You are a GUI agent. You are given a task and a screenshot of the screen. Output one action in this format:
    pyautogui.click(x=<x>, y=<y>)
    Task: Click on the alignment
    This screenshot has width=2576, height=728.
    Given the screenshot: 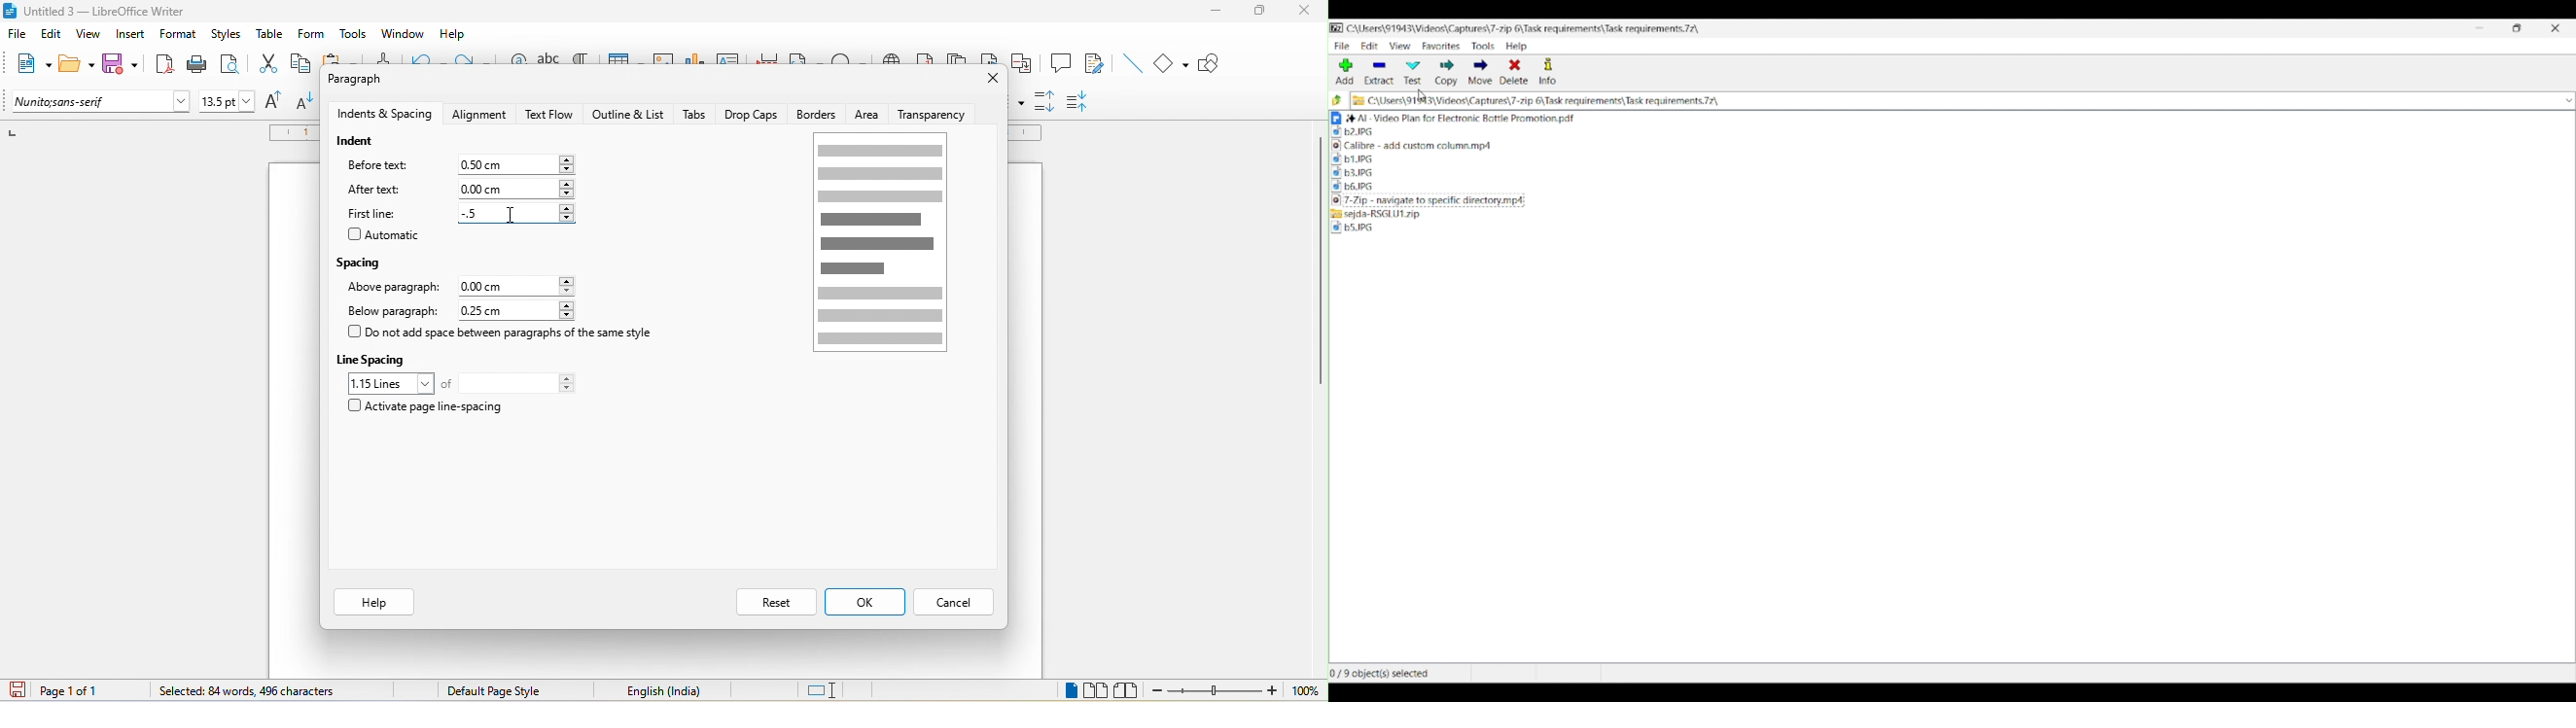 What is the action you would take?
    pyautogui.click(x=478, y=112)
    